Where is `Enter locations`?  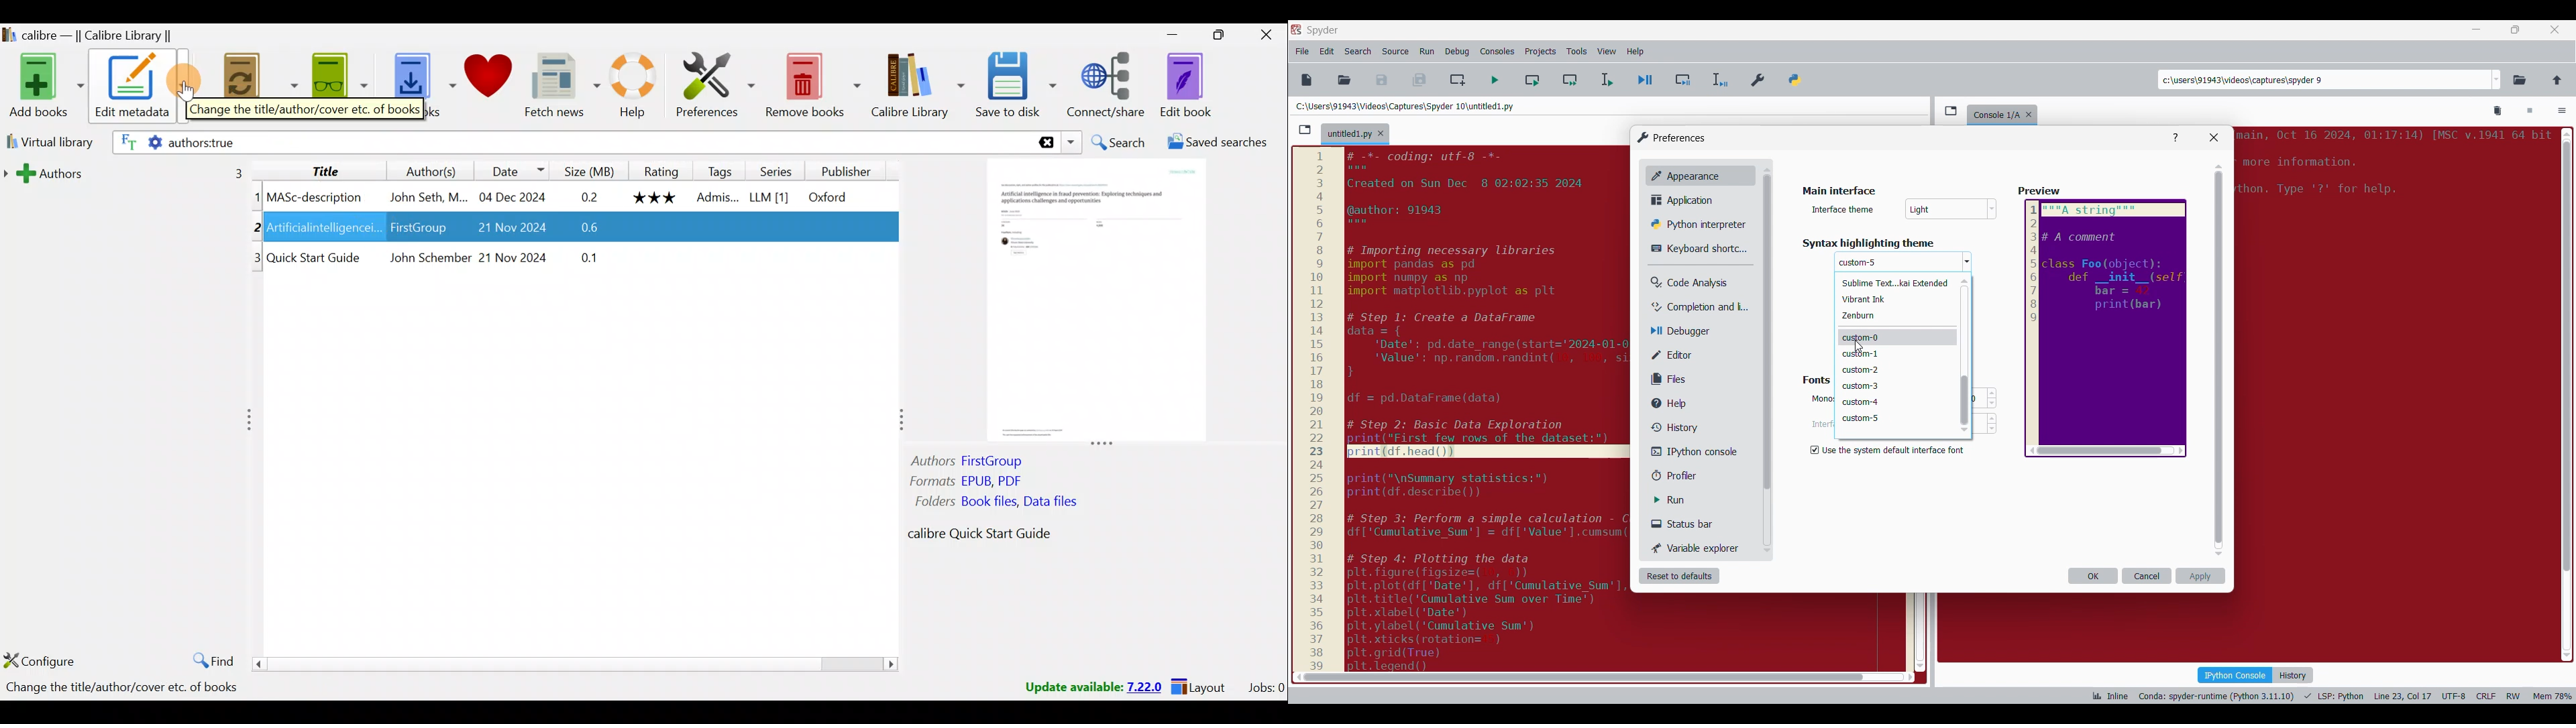 Enter locations is located at coordinates (2324, 80).